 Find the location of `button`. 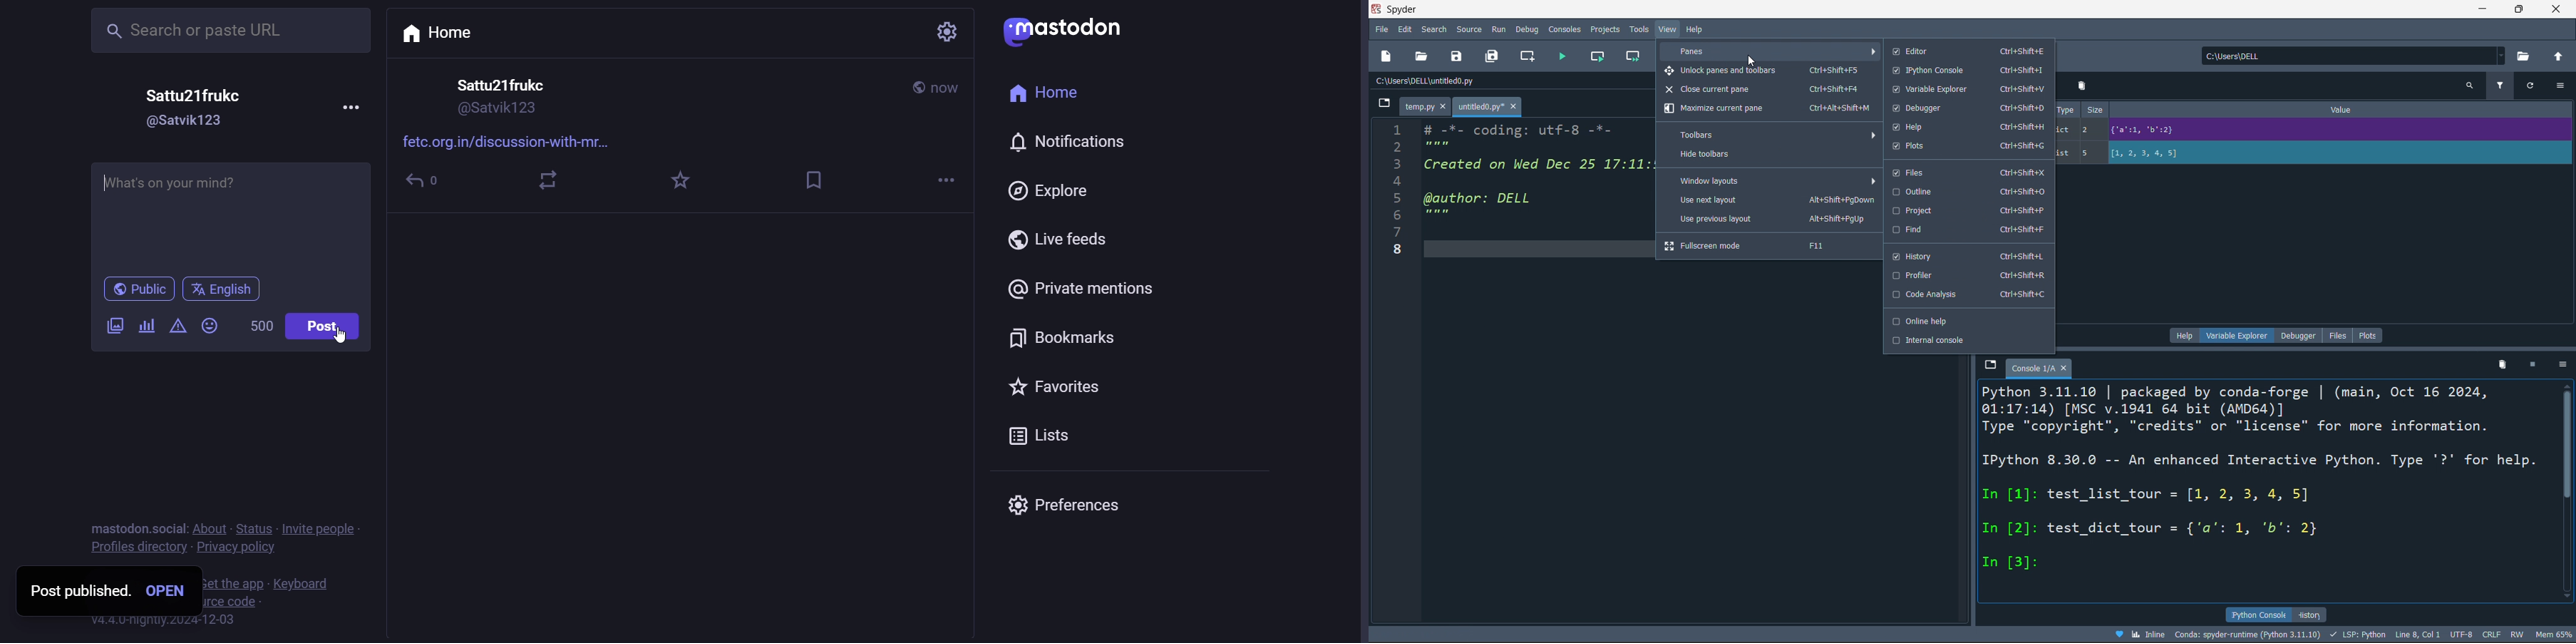

button is located at coordinates (1383, 106).